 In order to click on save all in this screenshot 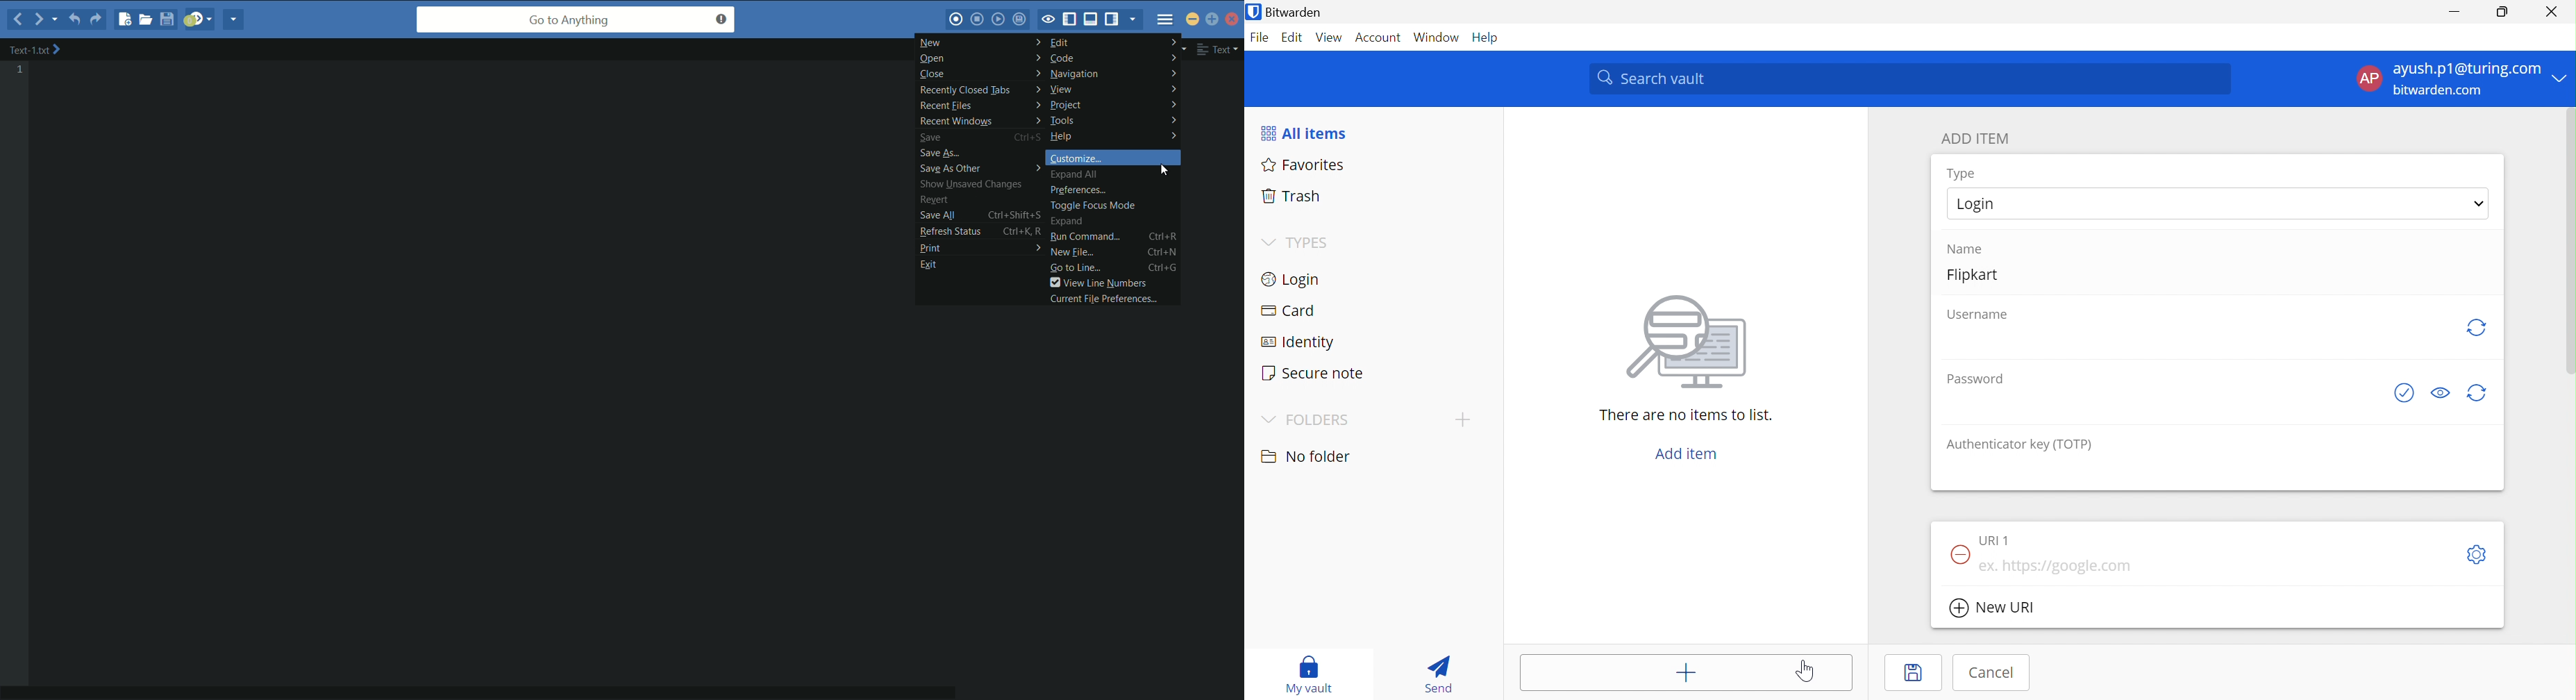, I will do `click(936, 215)`.